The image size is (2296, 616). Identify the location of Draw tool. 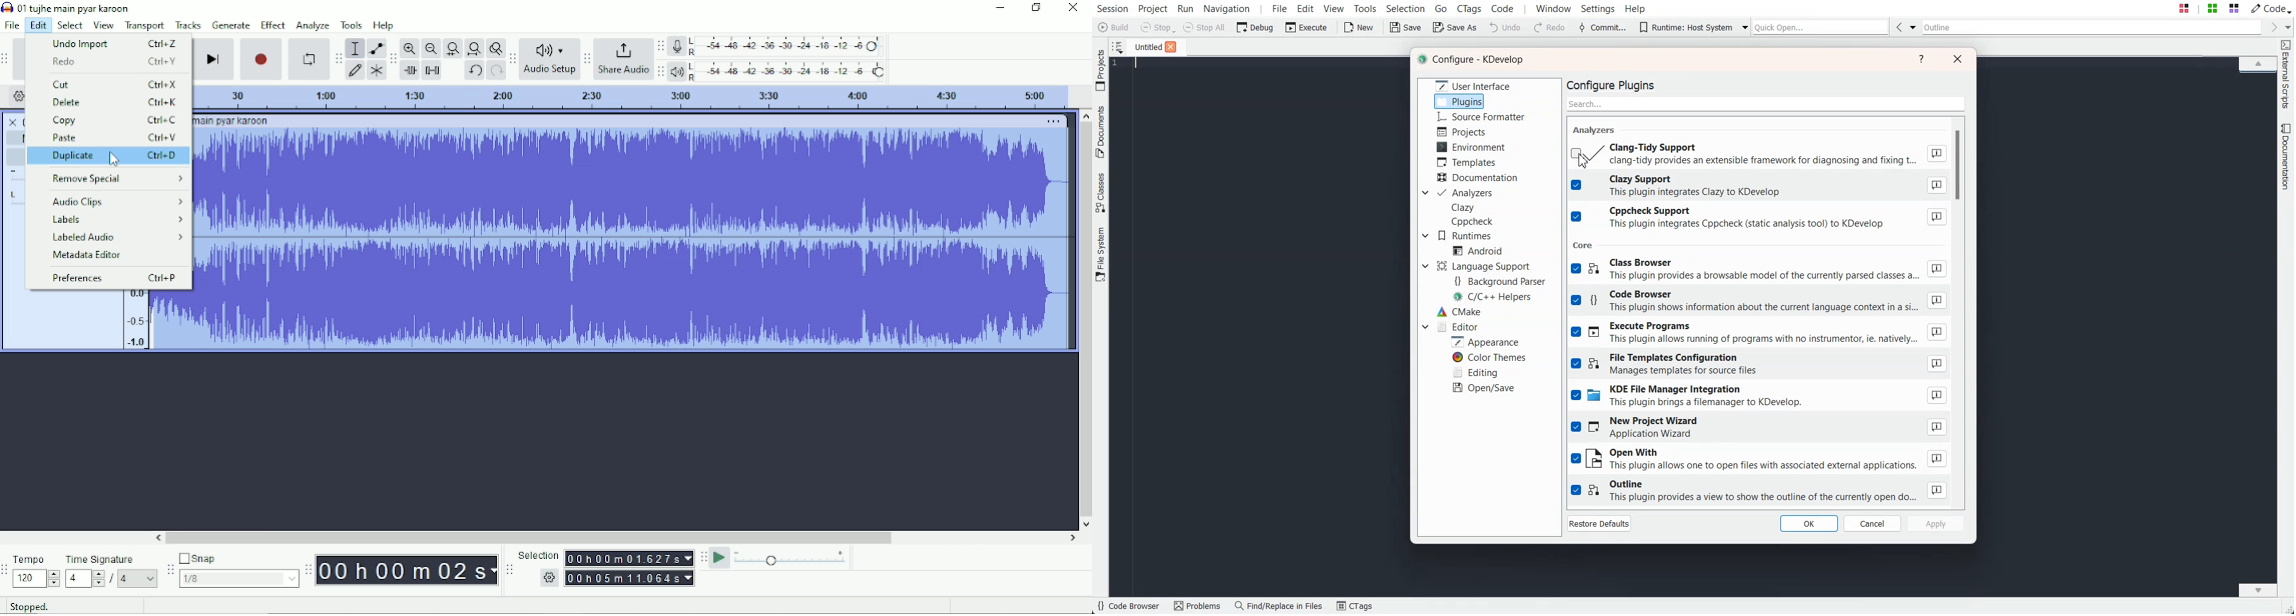
(355, 72).